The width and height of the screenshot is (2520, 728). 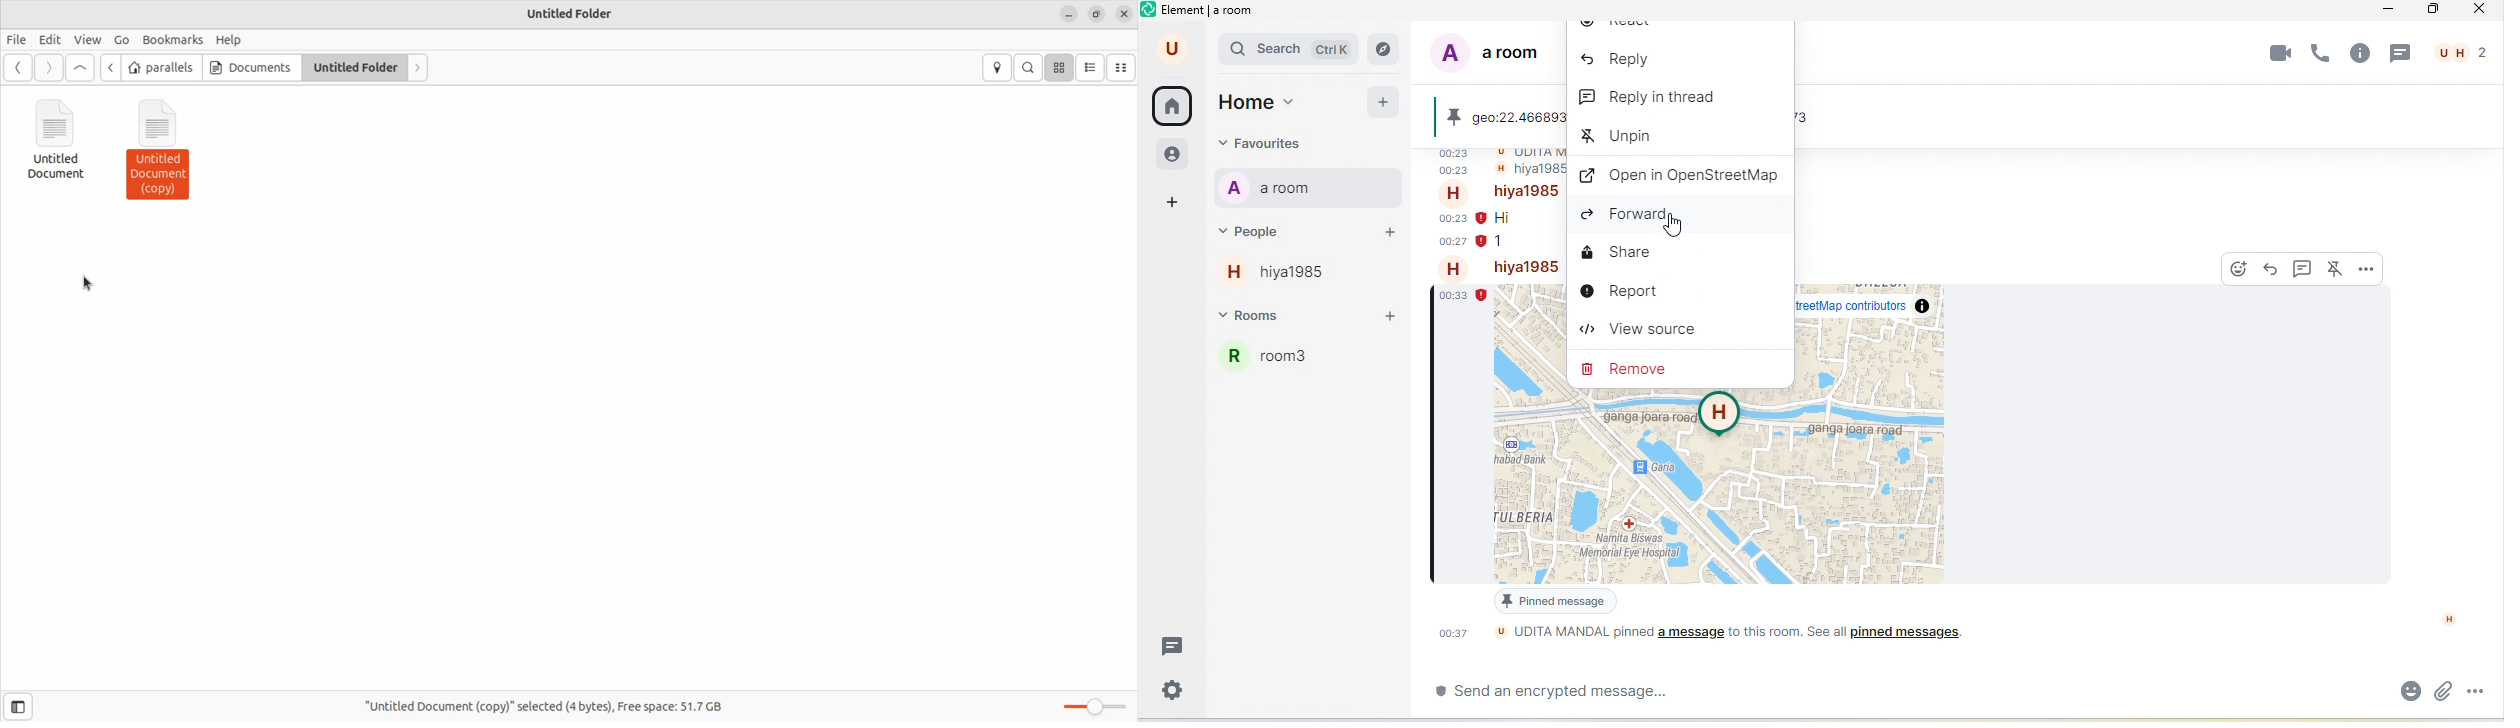 I want to click on sidebar, so click(x=24, y=701).